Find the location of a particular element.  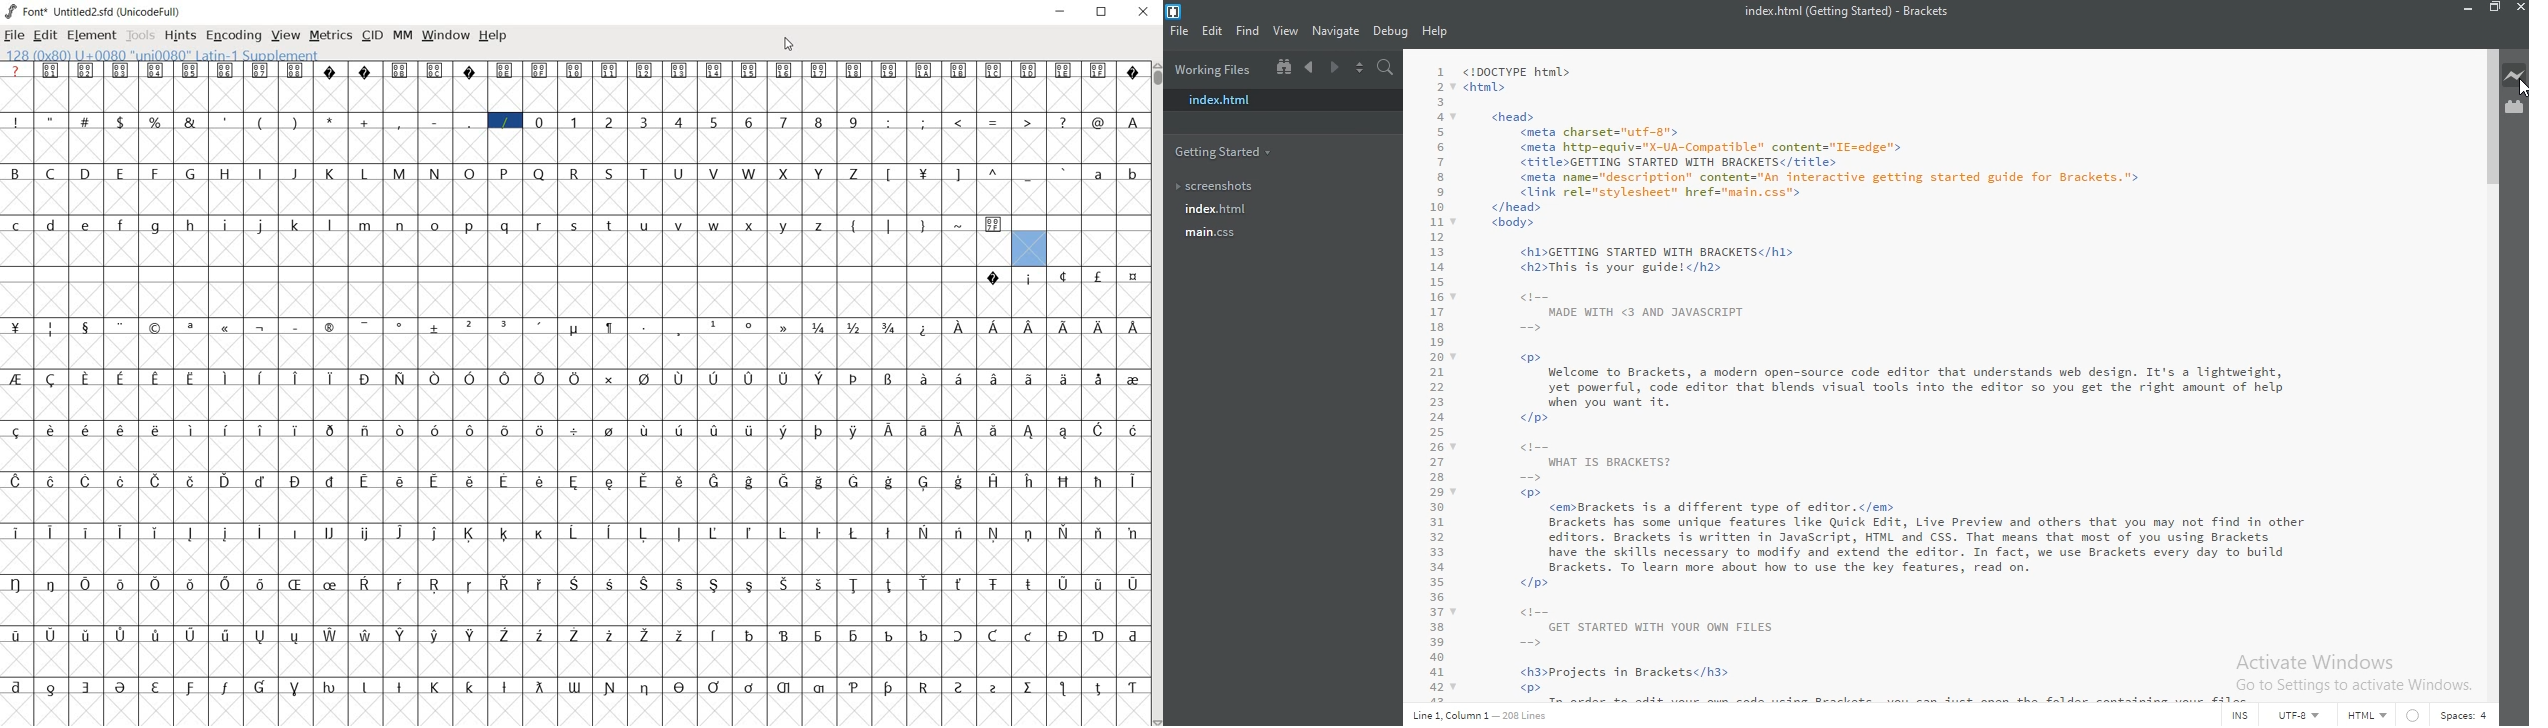

glyph is located at coordinates (643, 481).